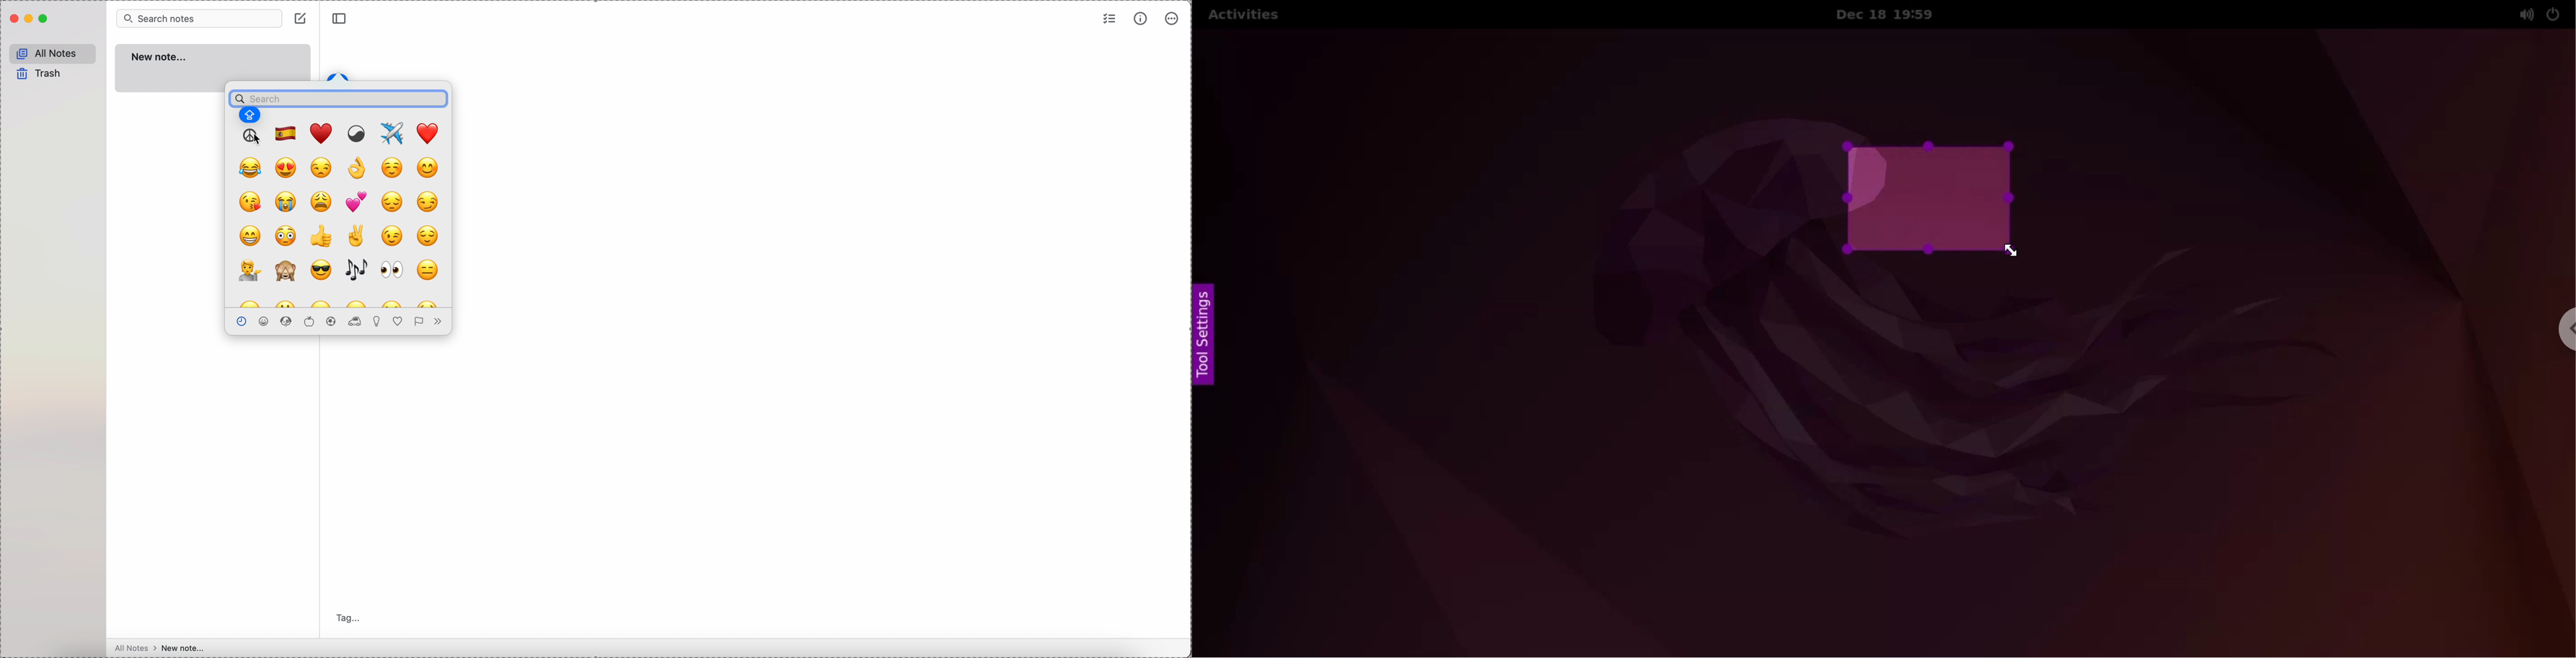 This screenshot has height=672, width=2576. Describe the element at coordinates (287, 203) in the screenshot. I see `emoji` at that location.